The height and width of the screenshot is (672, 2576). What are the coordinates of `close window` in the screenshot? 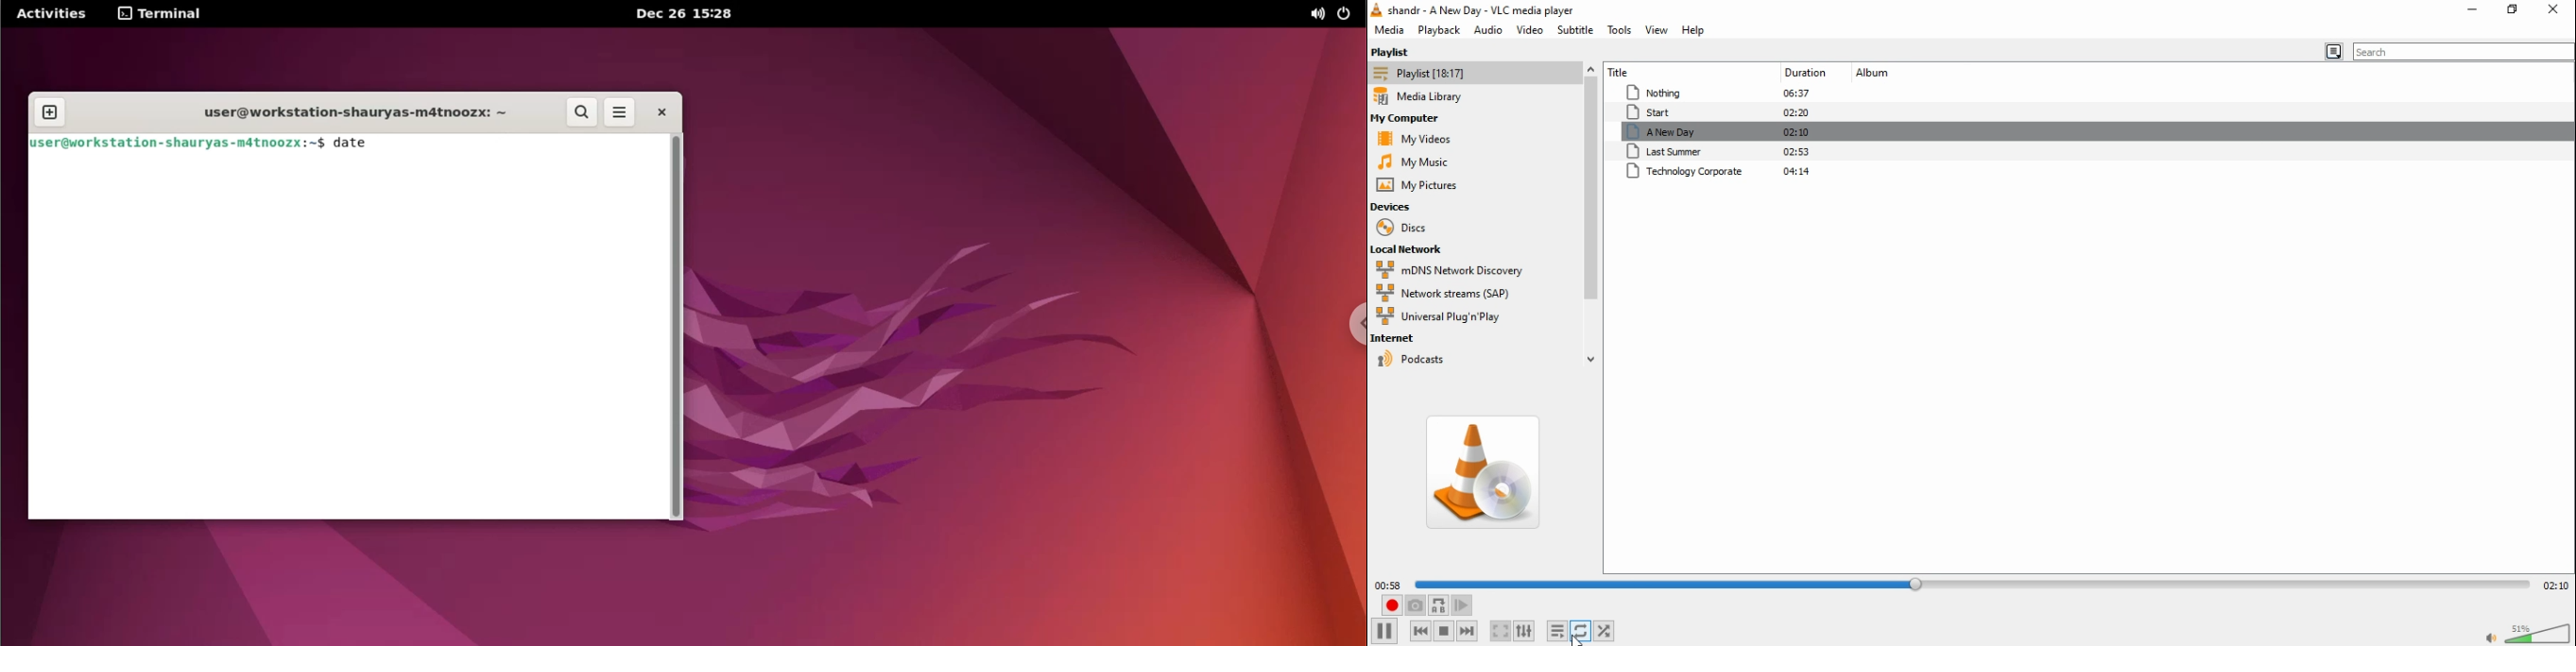 It's located at (2553, 10).